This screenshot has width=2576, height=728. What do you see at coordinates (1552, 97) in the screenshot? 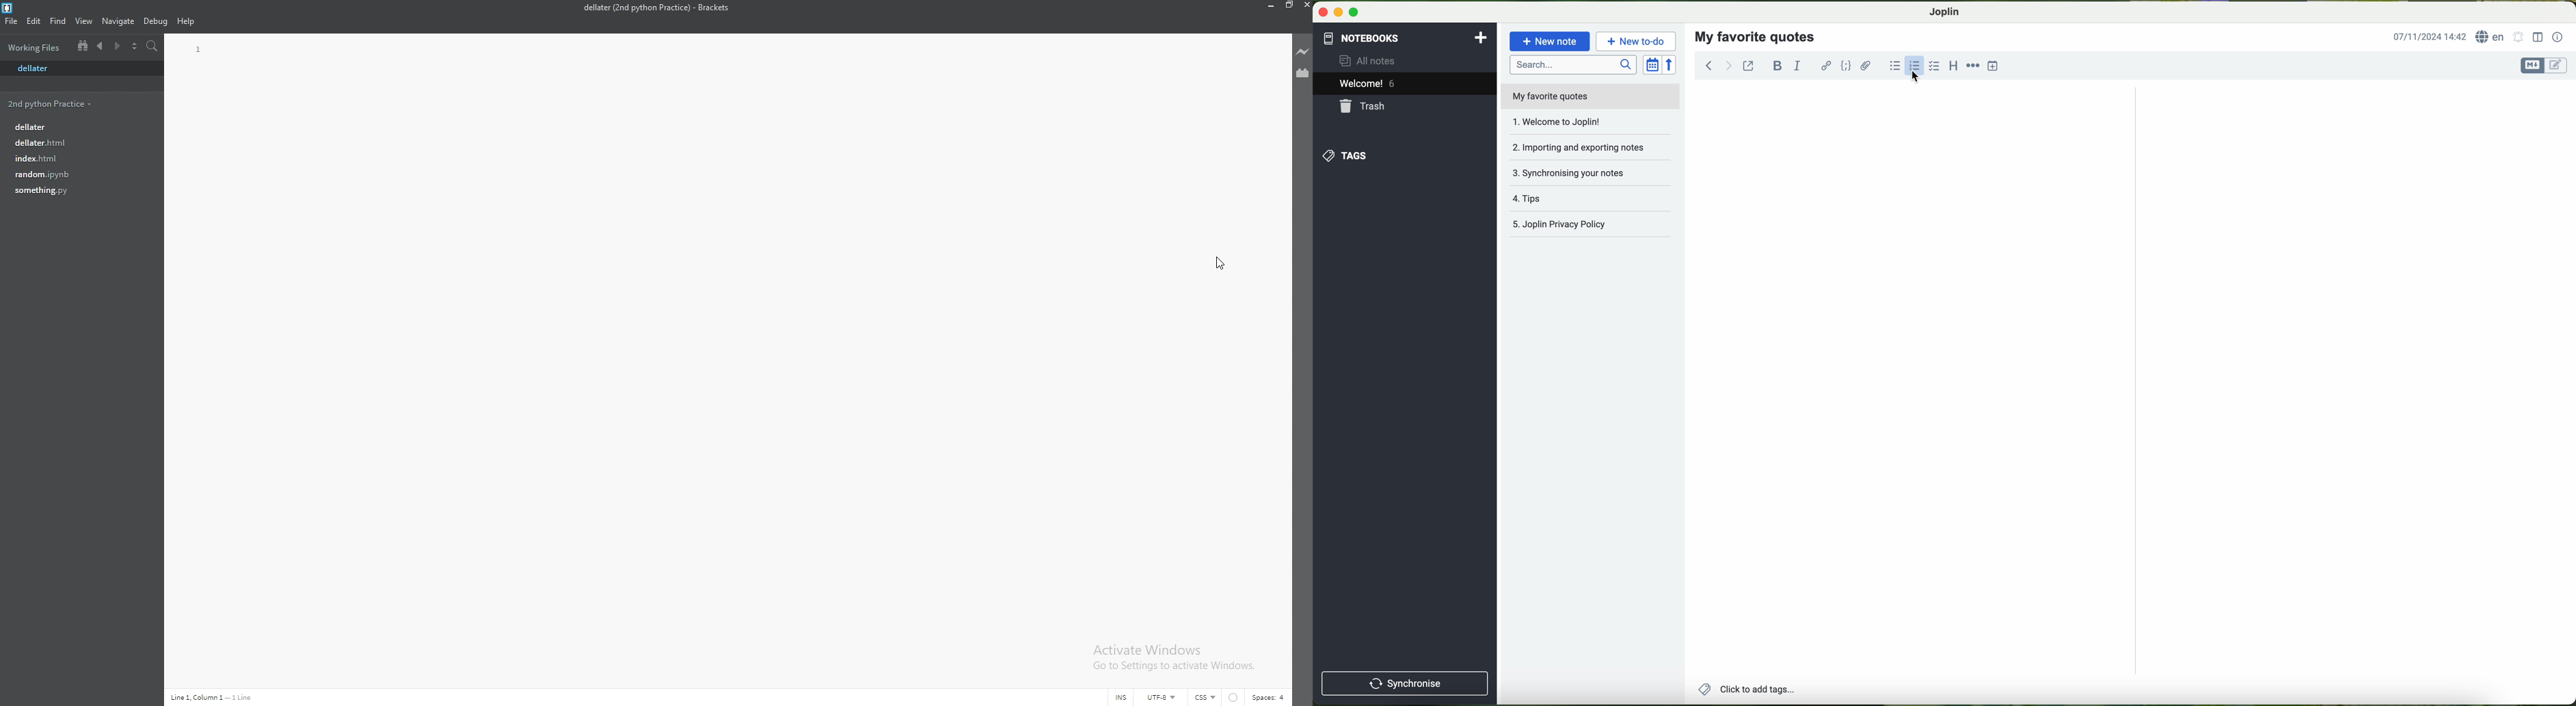
I see `my favorite quotes file` at bounding box center [1552, 97].